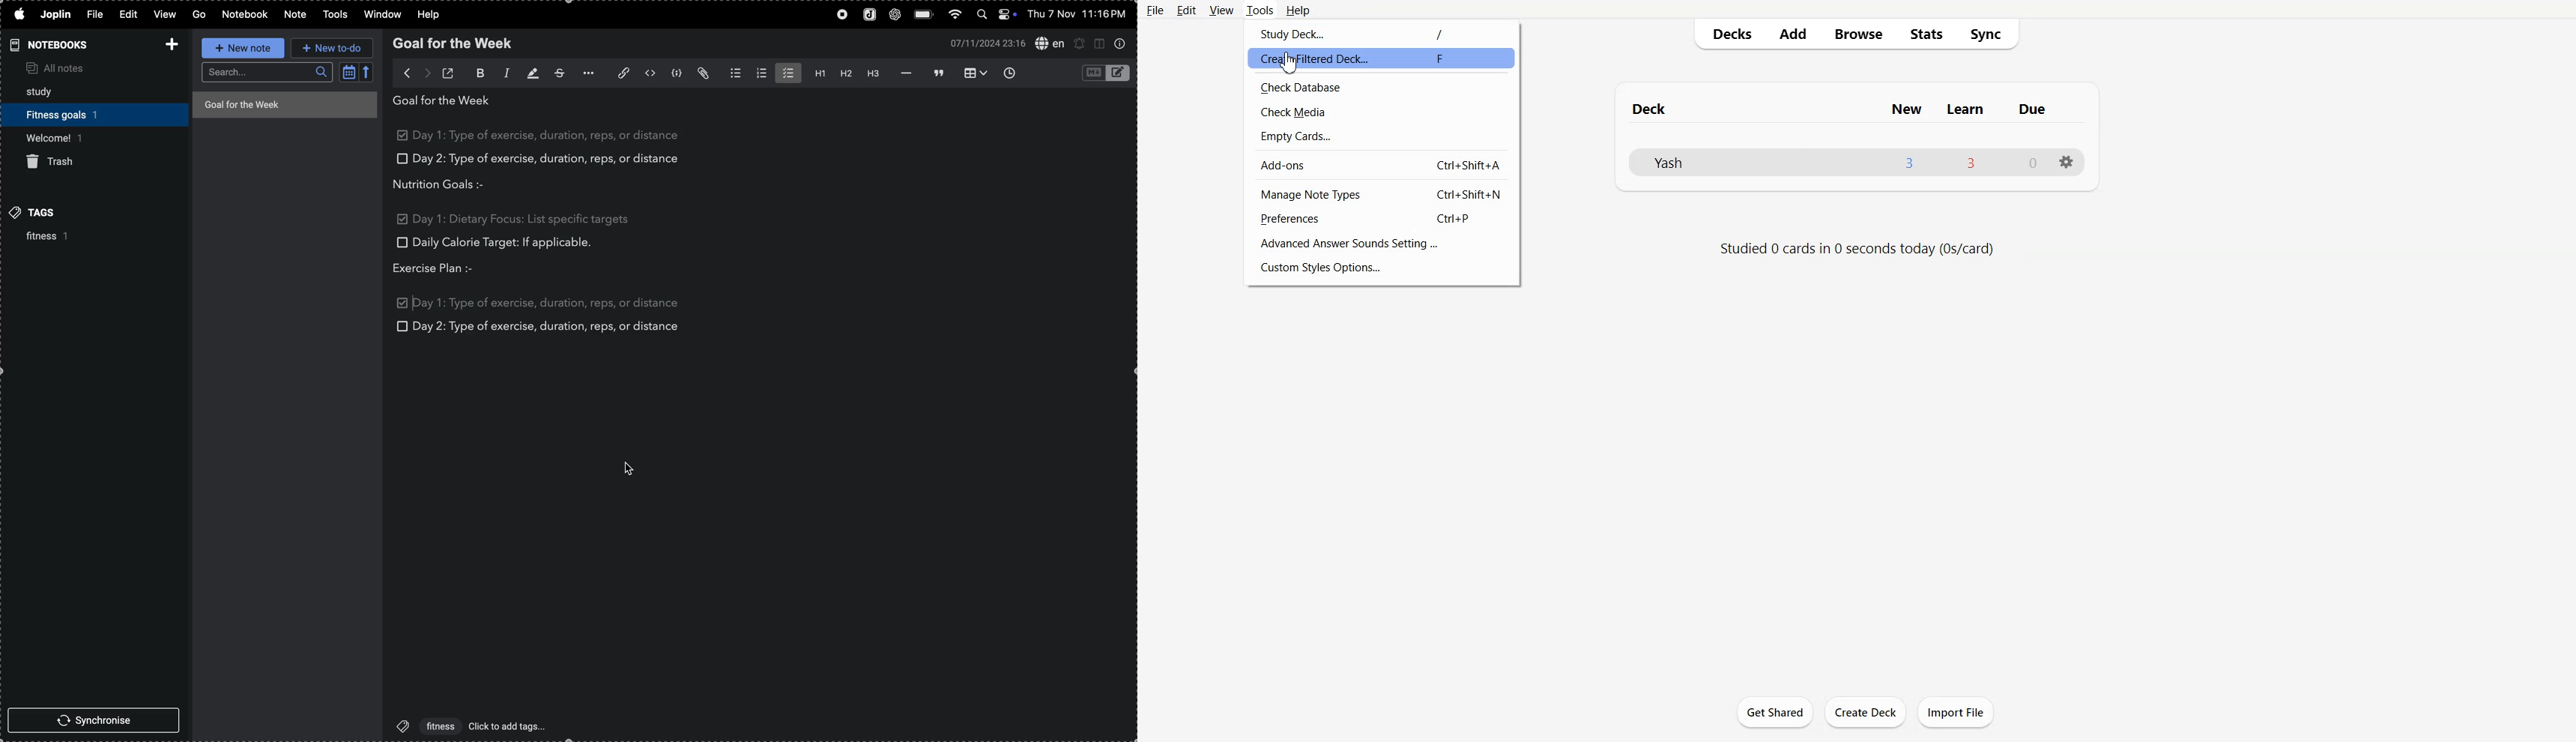 Image resolution: width=2576 pixels, height=756 pixels. What do you see at coordinates (955, 14) in the screenshot?
I see `wifi` at bounding box center [955, 14].